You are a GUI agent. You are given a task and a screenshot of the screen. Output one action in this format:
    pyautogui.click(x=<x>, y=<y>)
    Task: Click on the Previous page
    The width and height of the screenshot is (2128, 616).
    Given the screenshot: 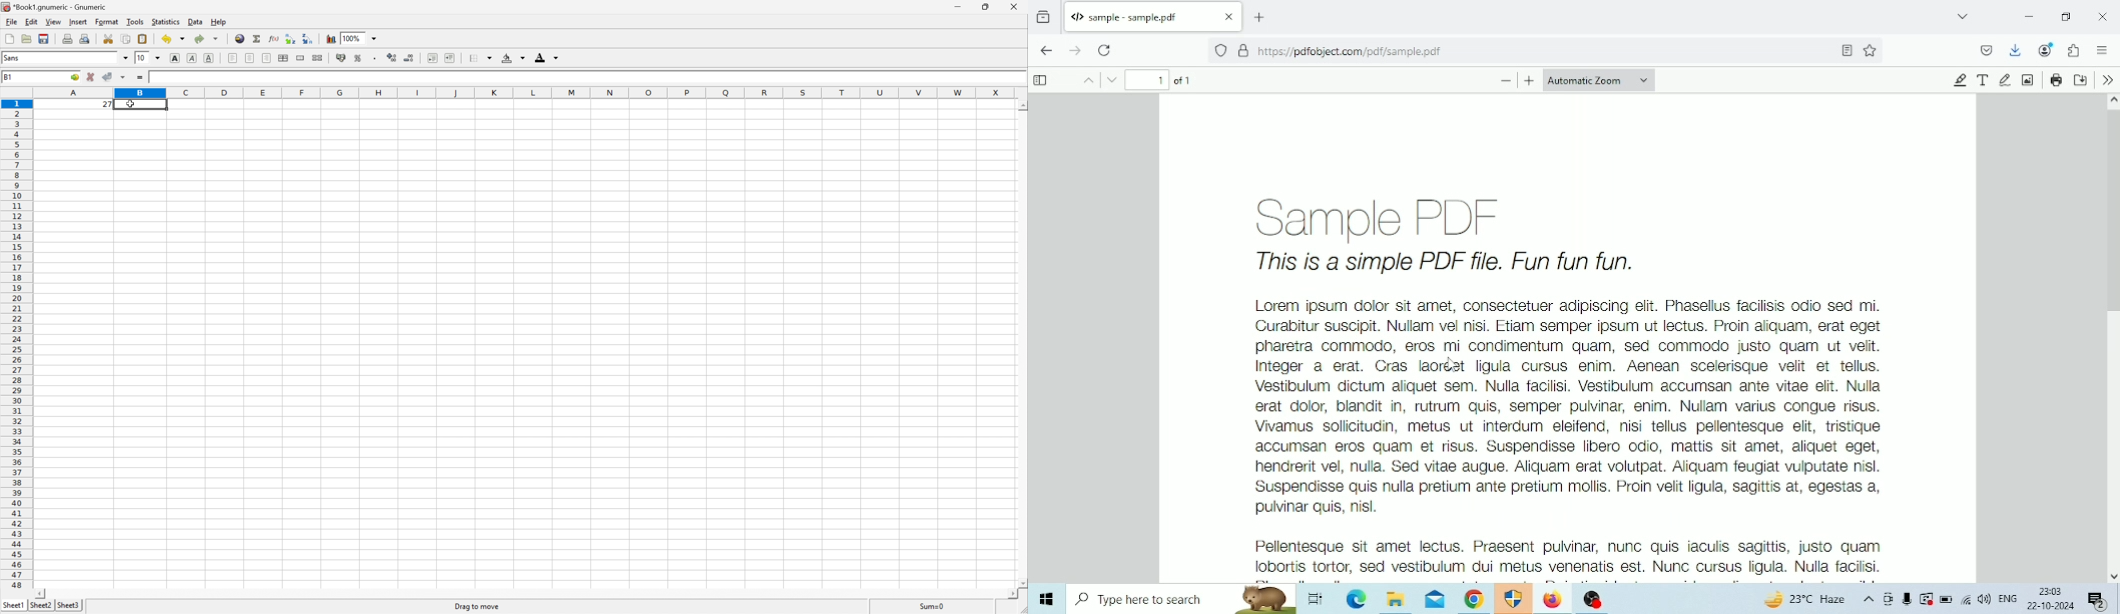 What is the action you would take?
    pyautogui.click(x=1089, y=80)
    